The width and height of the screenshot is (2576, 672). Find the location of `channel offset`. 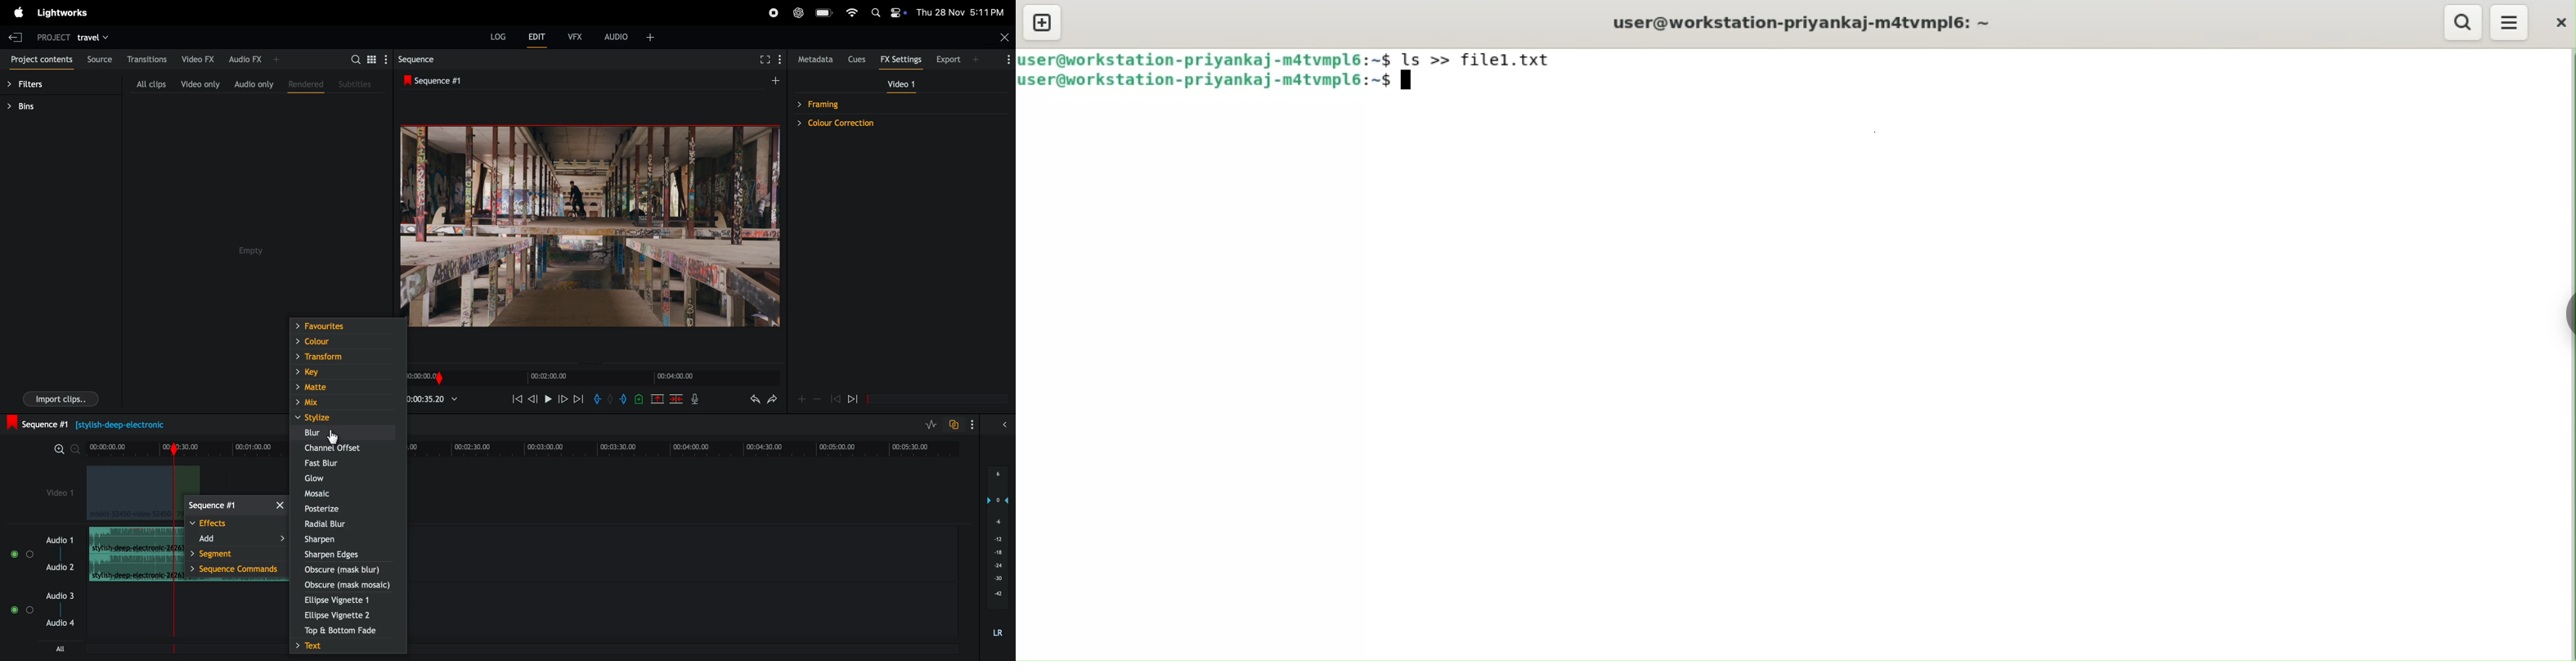

channel offset is located at coordinates (348, 450).